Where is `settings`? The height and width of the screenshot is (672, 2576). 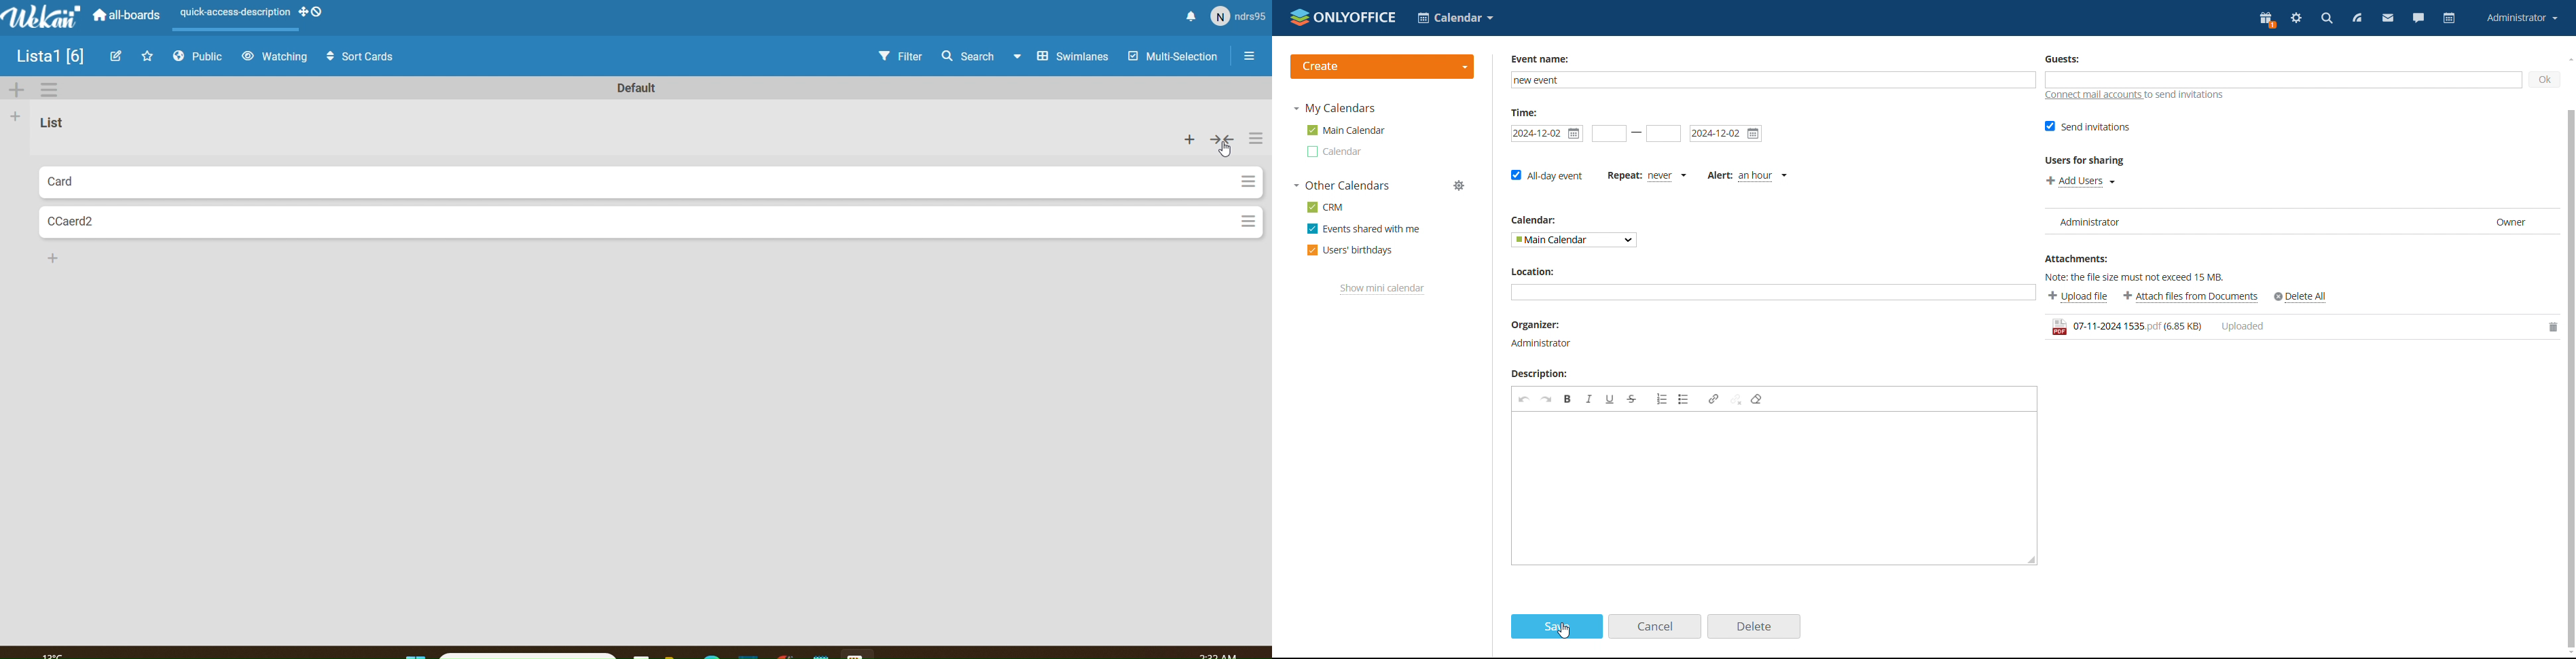
settings is located at coordinates (2298, 19).